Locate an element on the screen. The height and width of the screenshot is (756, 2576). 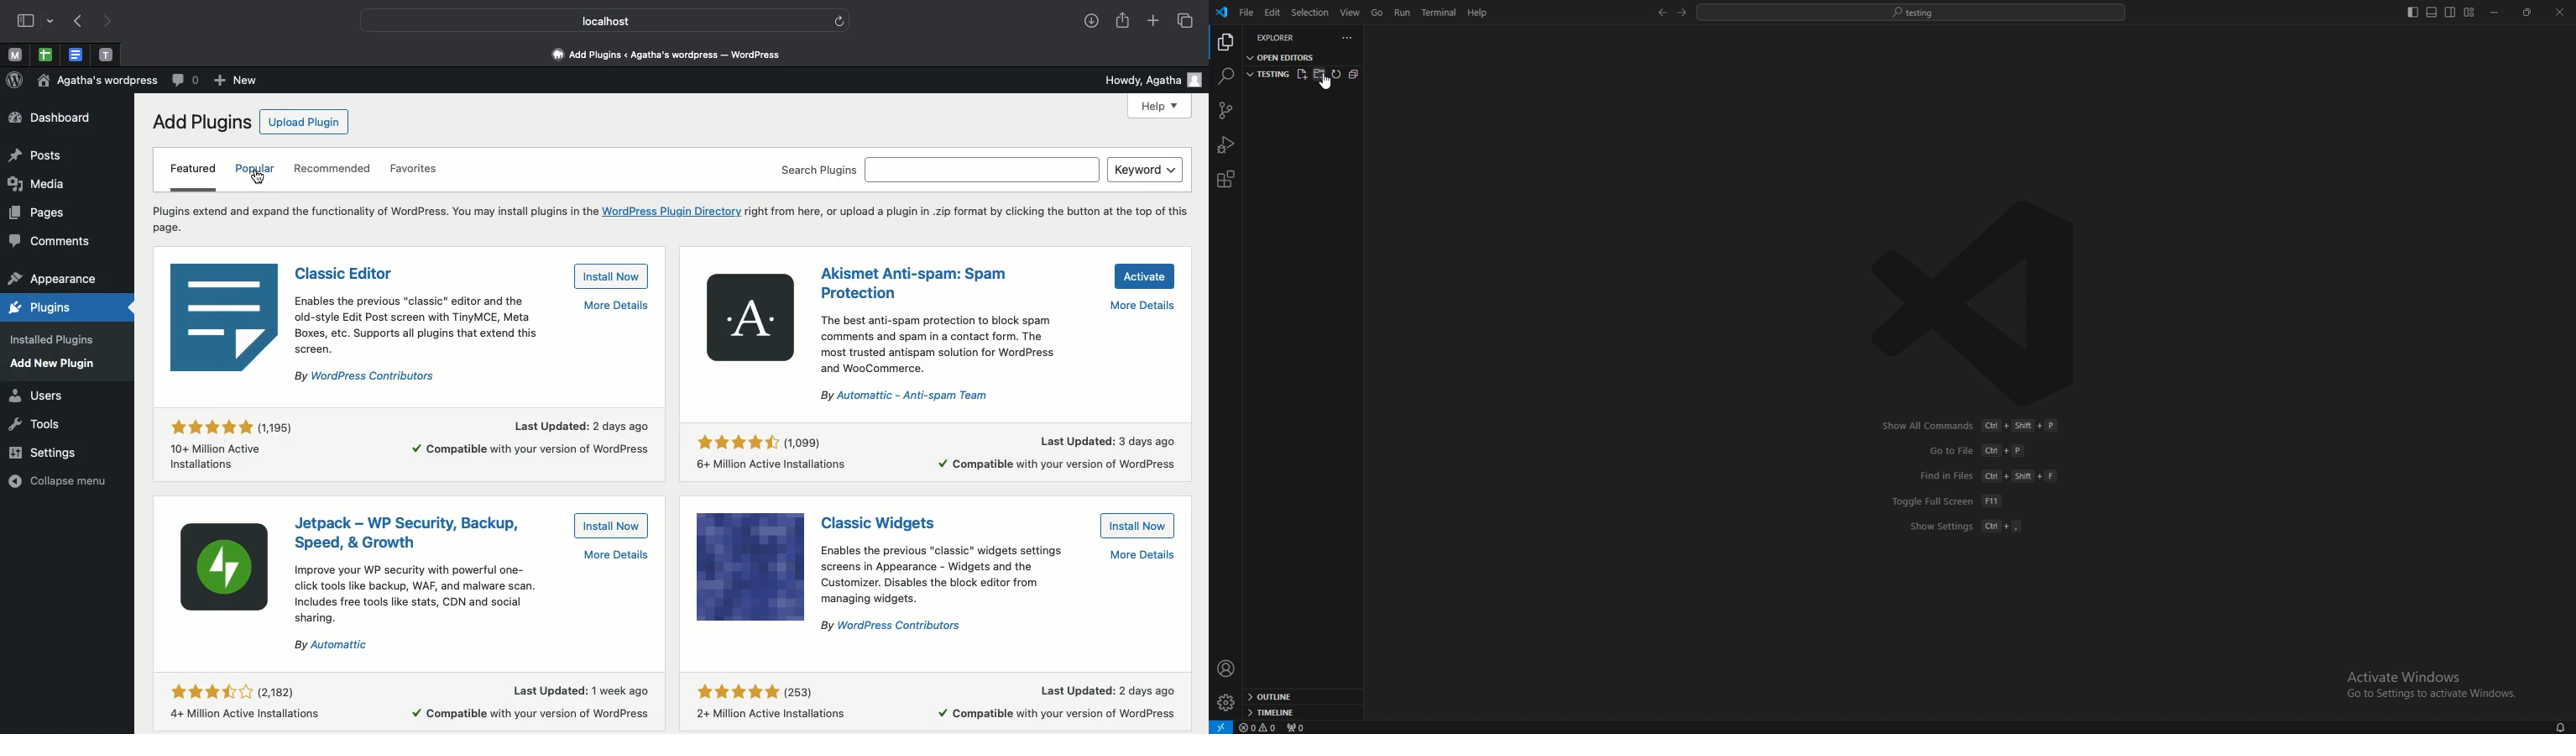
new folder is located at coordinates (1318, 73).